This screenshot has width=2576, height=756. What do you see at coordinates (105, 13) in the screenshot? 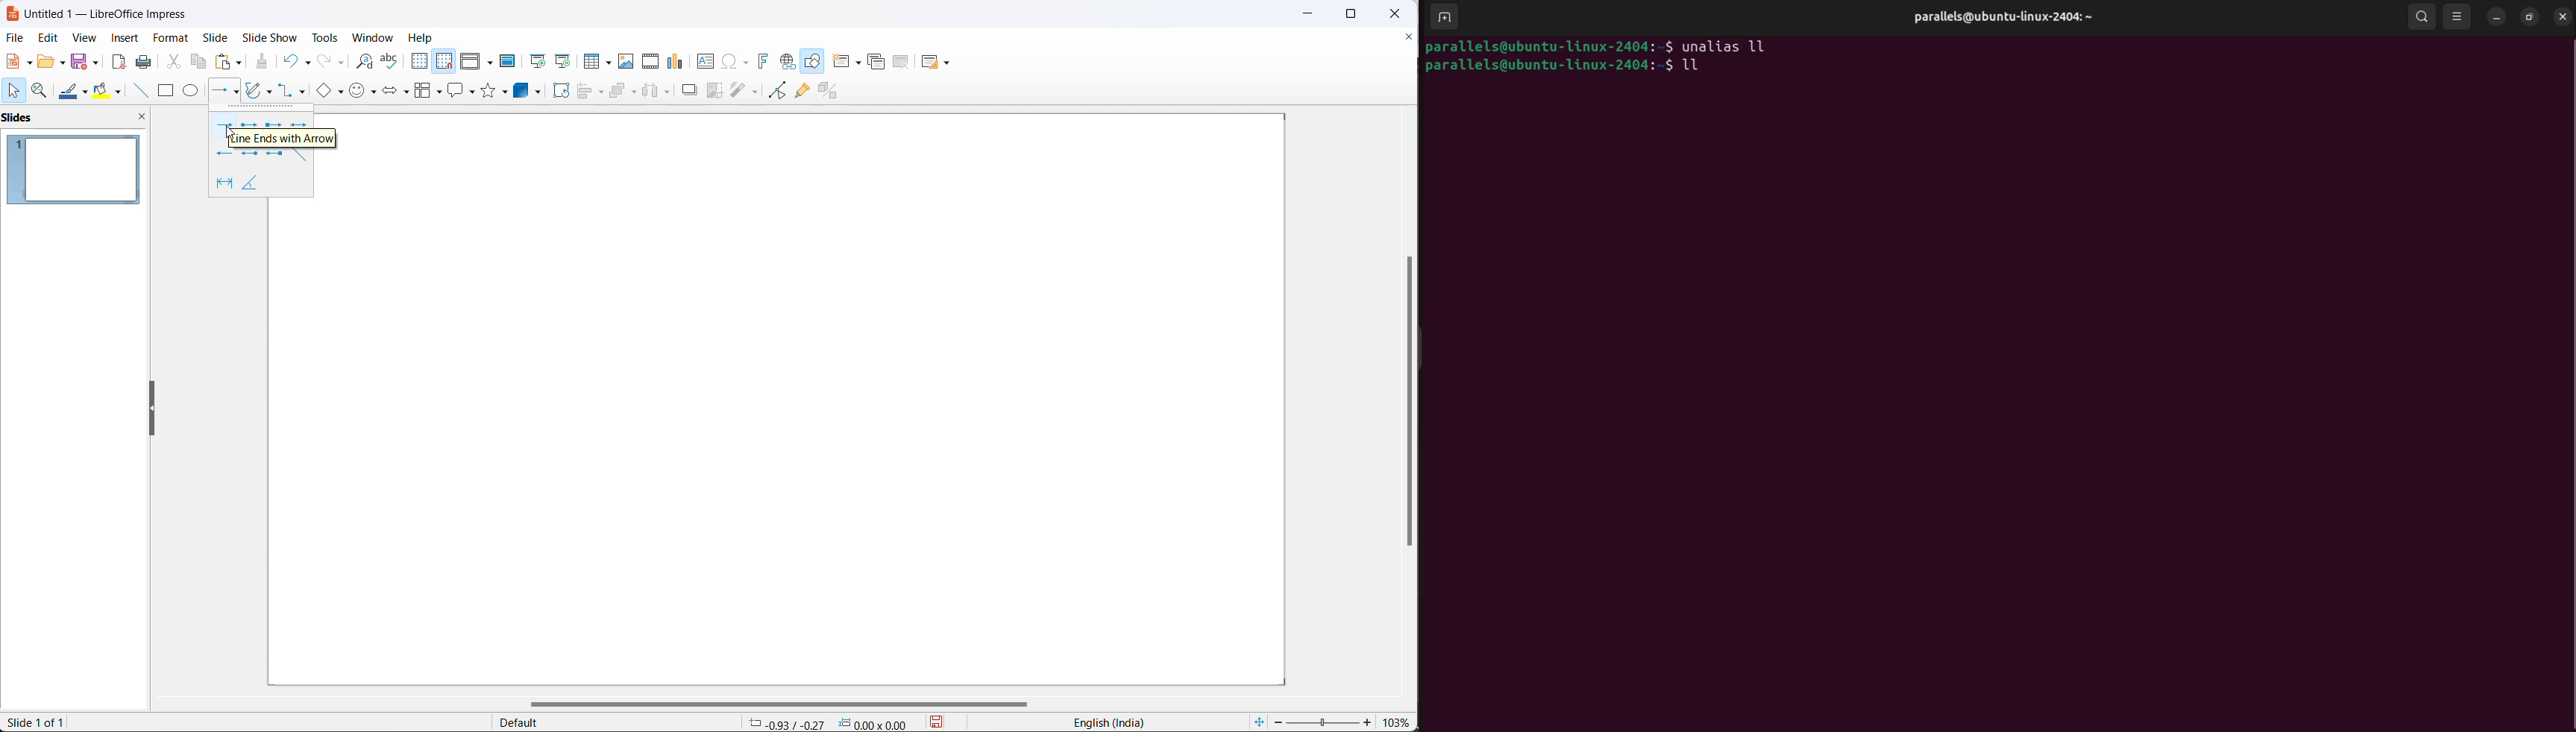
I see `Untitled 1- LibreOffice impress` at bounding box center [105, 13].